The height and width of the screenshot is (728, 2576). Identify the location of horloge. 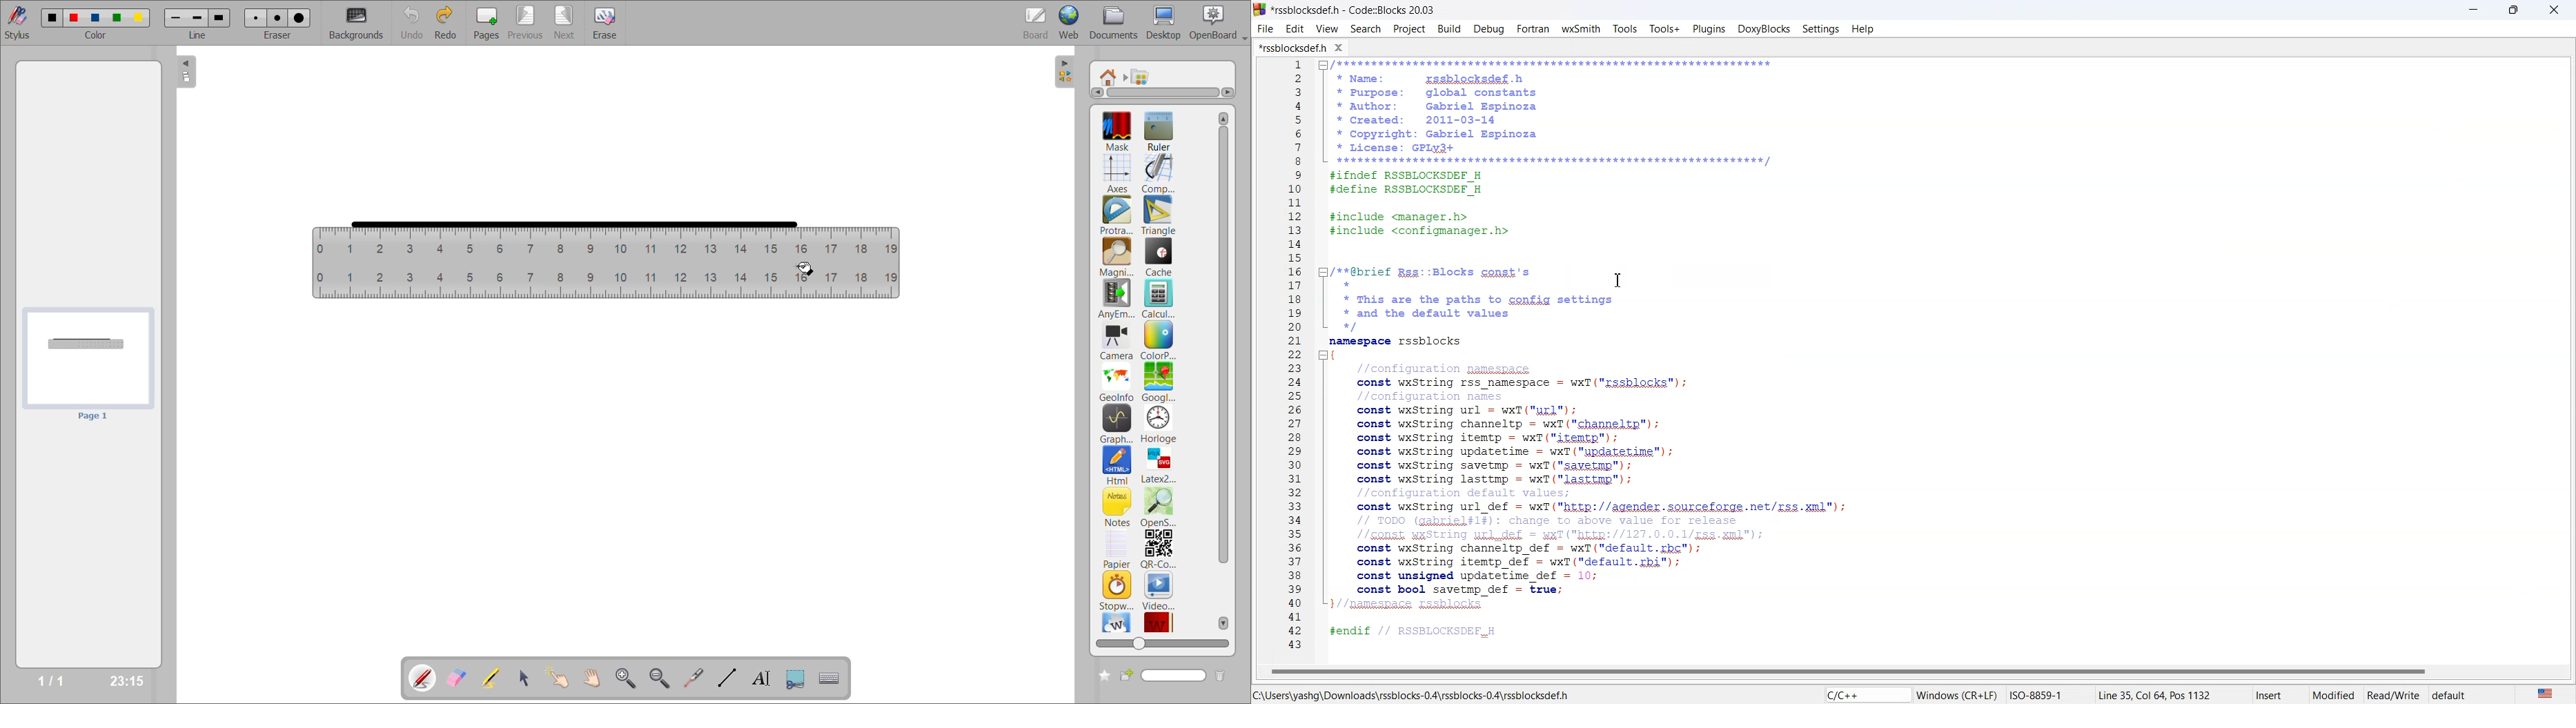
(1159, 424).